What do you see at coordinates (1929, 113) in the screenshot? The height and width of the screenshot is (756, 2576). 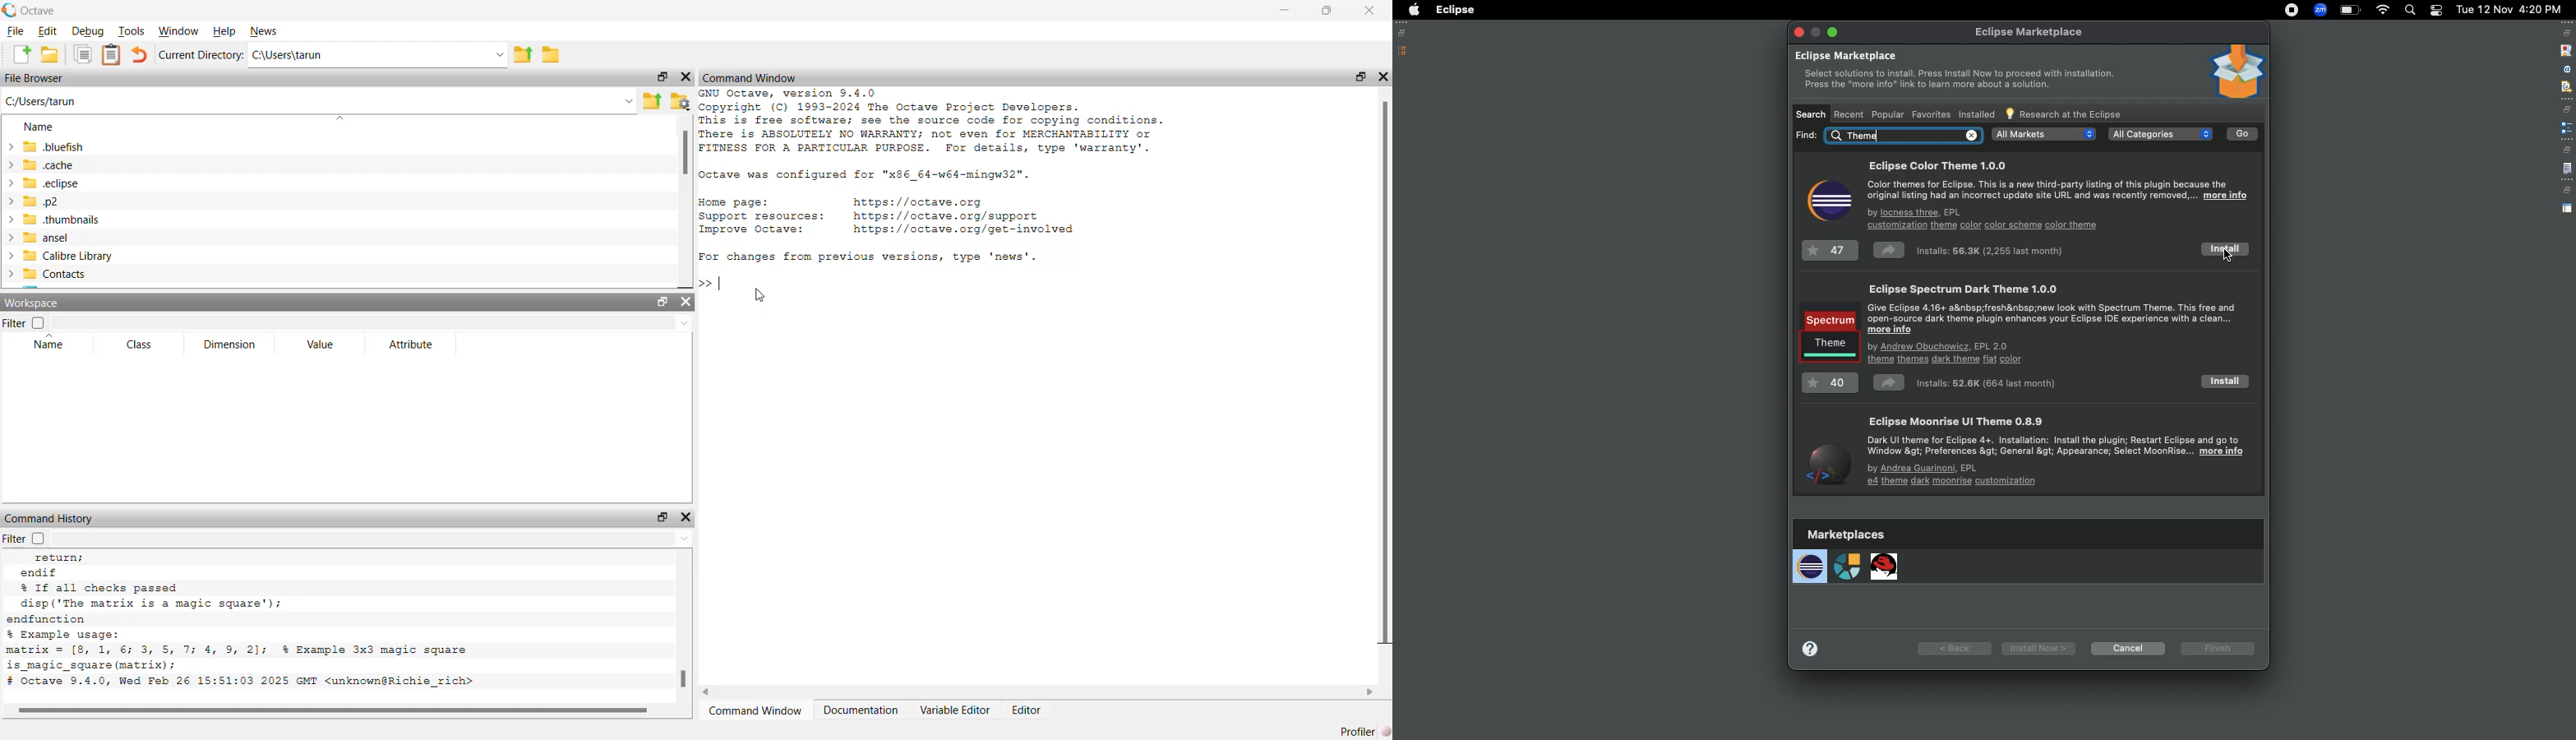 I see `Favorites` at bounding box center [1929, 113].